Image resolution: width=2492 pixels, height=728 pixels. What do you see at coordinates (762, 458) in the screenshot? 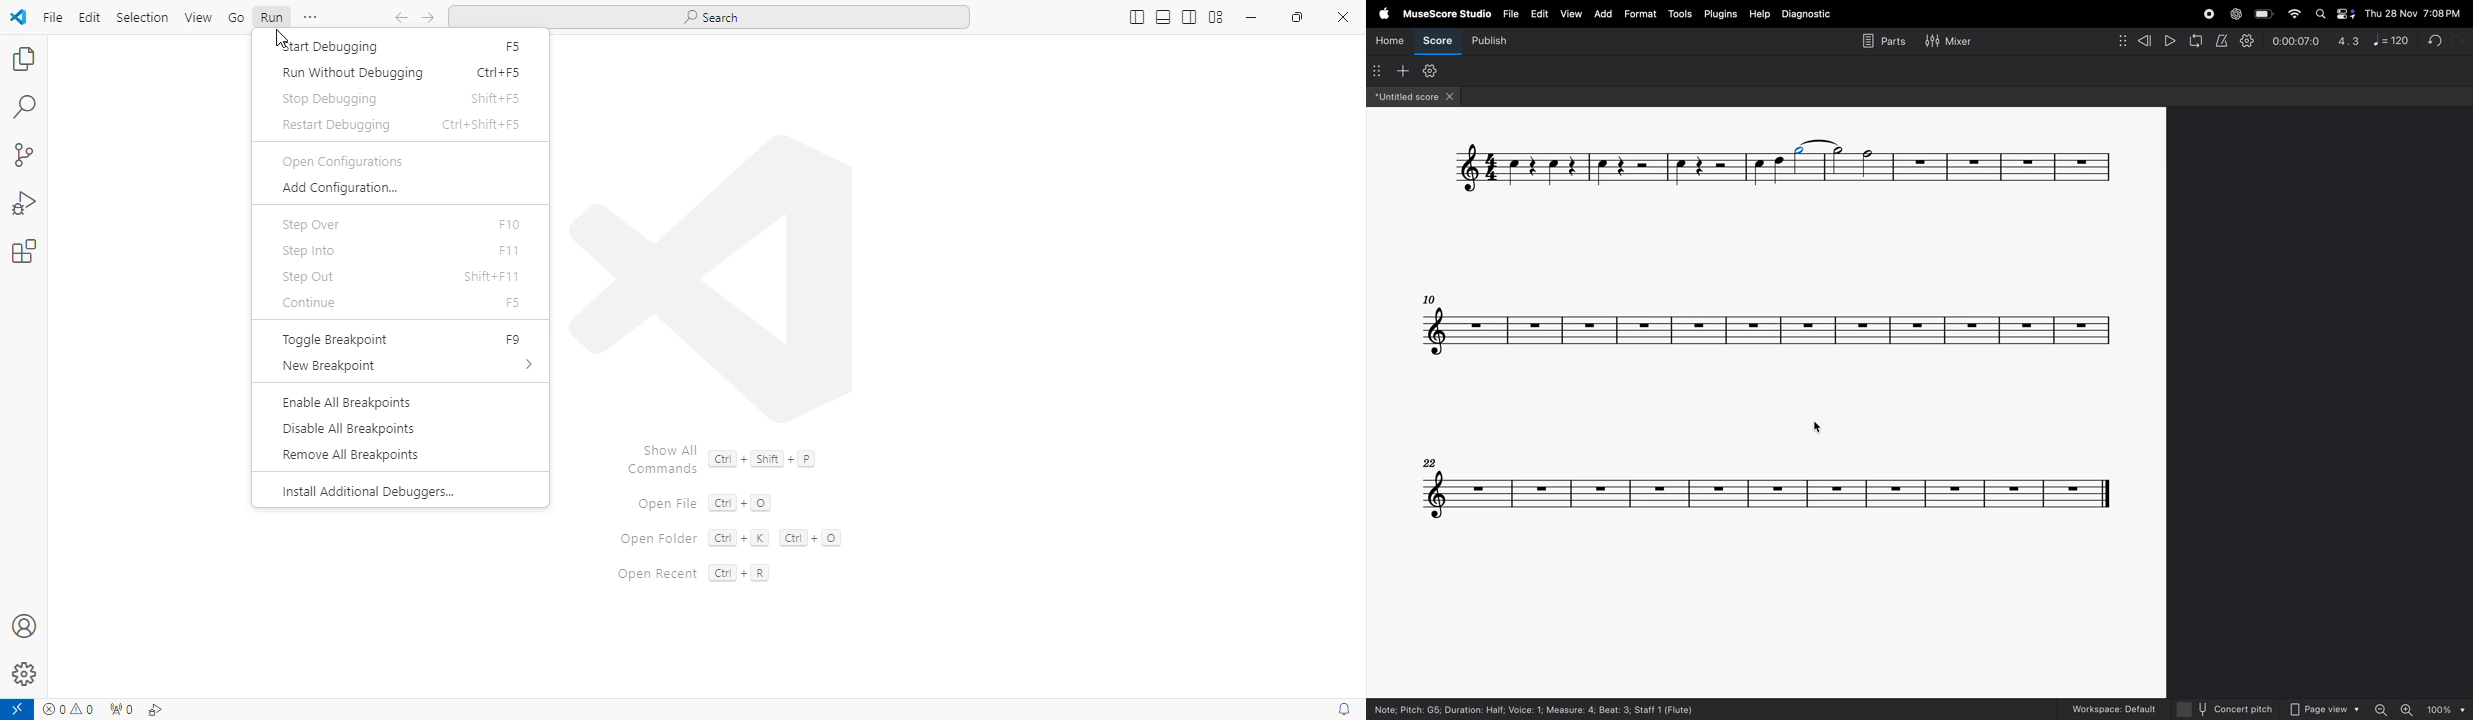
I see `ctrl+shift+P` at bounding box center [762, 458].